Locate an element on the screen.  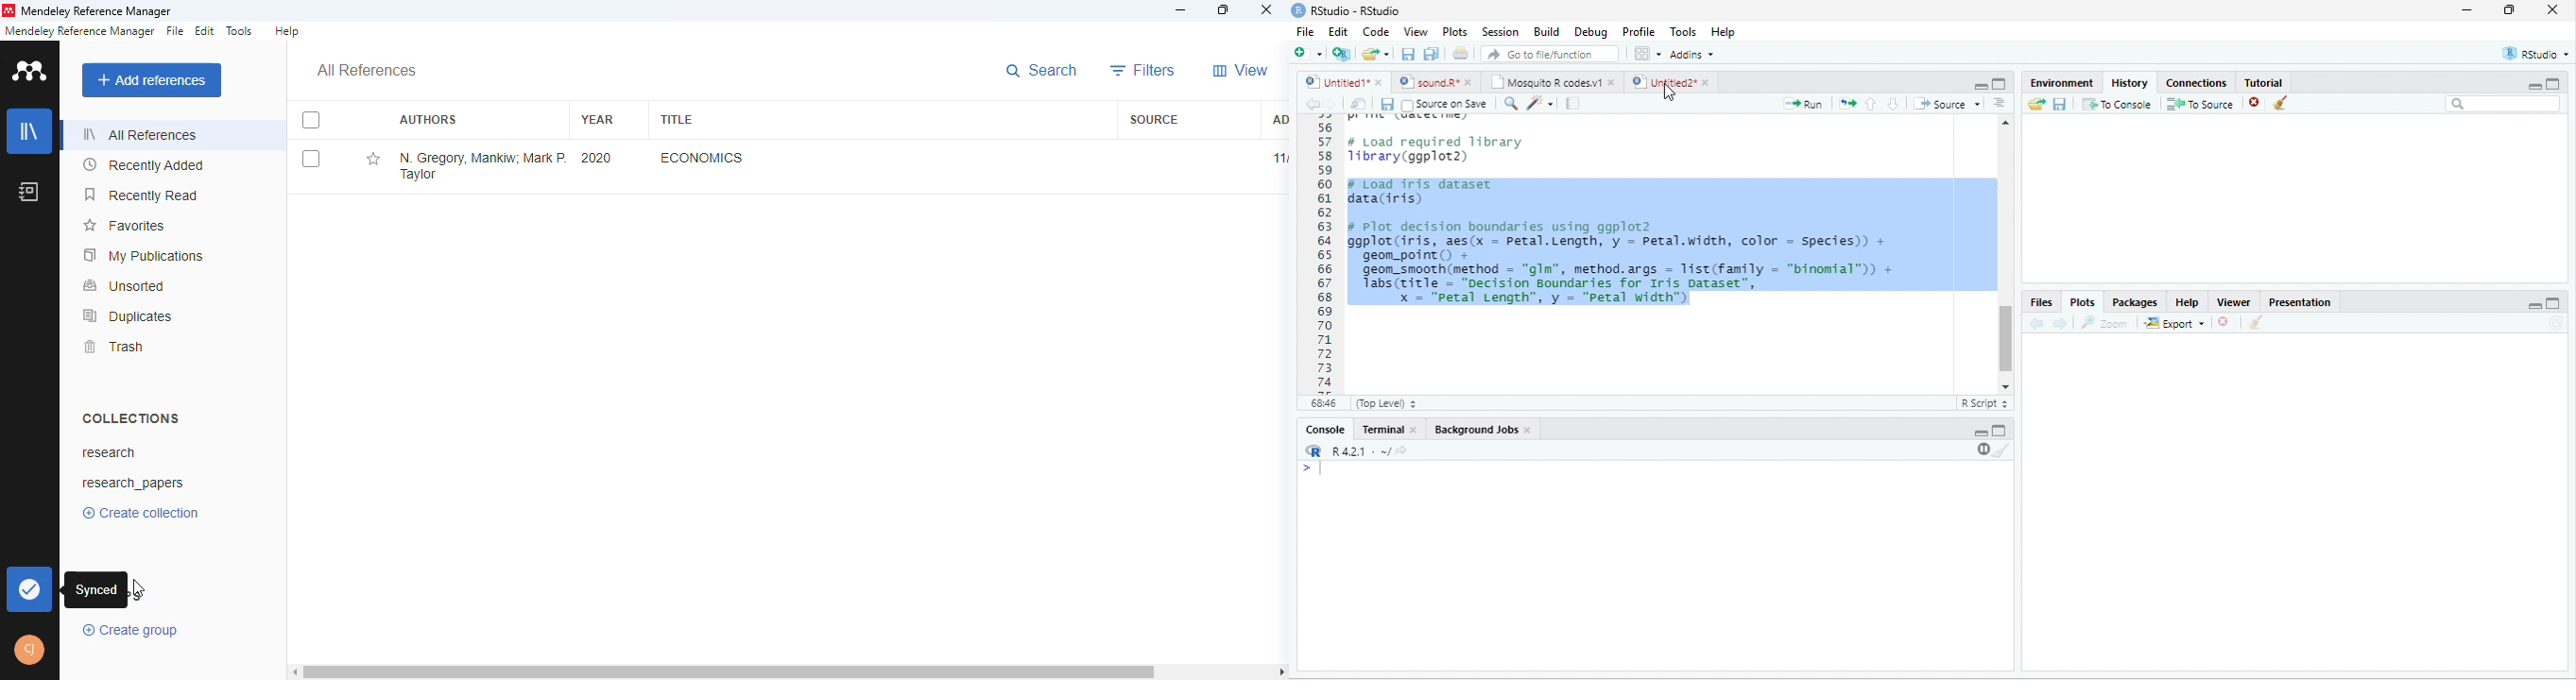
R.4.2.1 .~/ is located at coordinates (1356, 452).